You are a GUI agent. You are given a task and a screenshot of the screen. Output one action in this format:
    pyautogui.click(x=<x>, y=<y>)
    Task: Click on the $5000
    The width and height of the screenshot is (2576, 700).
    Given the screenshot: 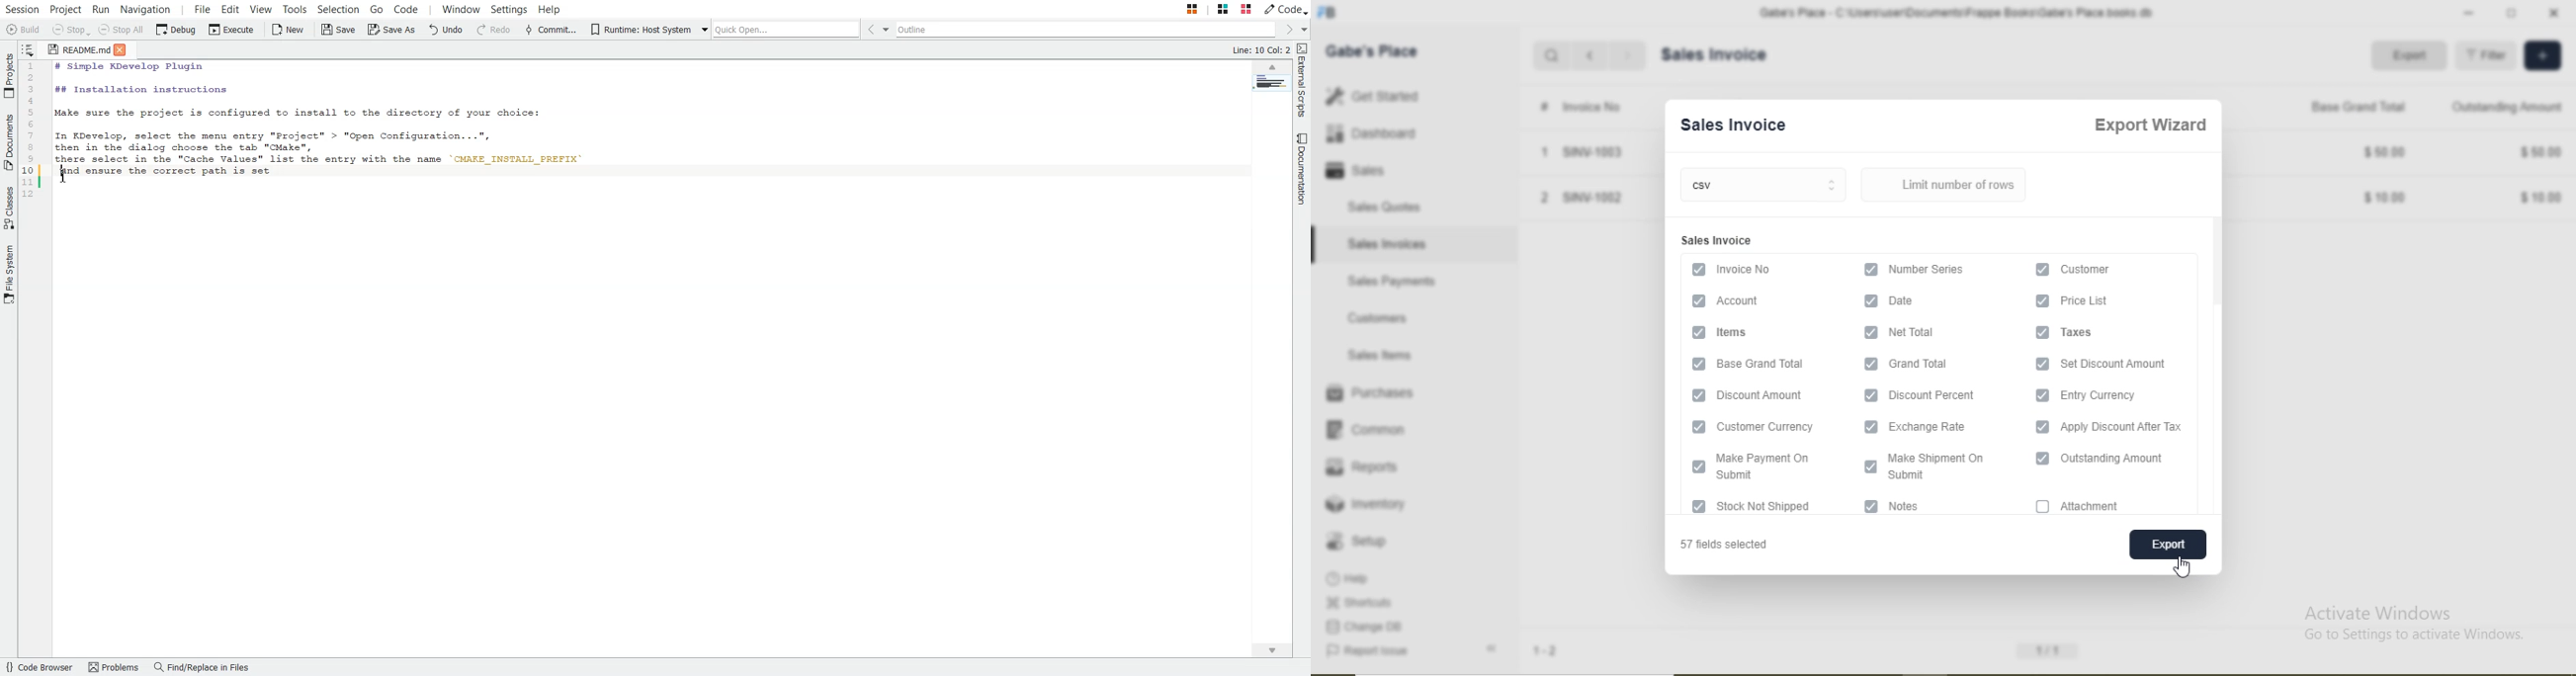 What is the action you would take?
    pyautogui.click(x=2385, y=150)
    